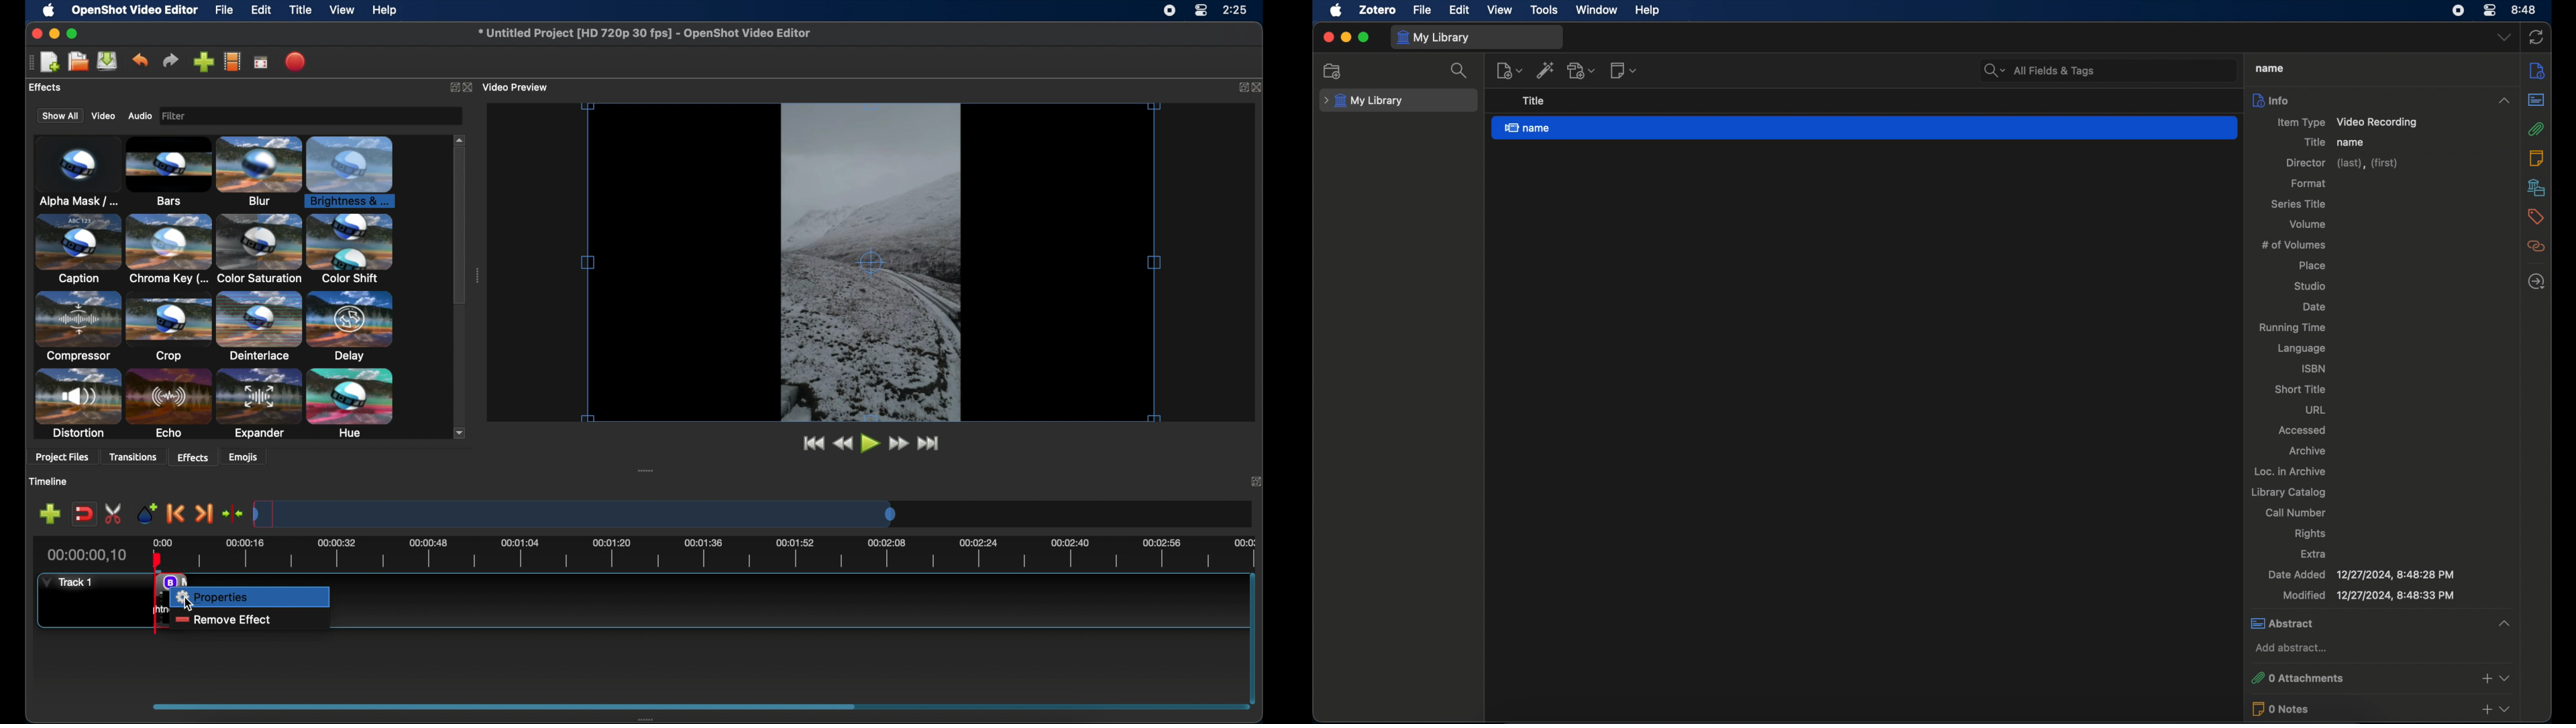  I want to click on tags, so click(2535, 217).